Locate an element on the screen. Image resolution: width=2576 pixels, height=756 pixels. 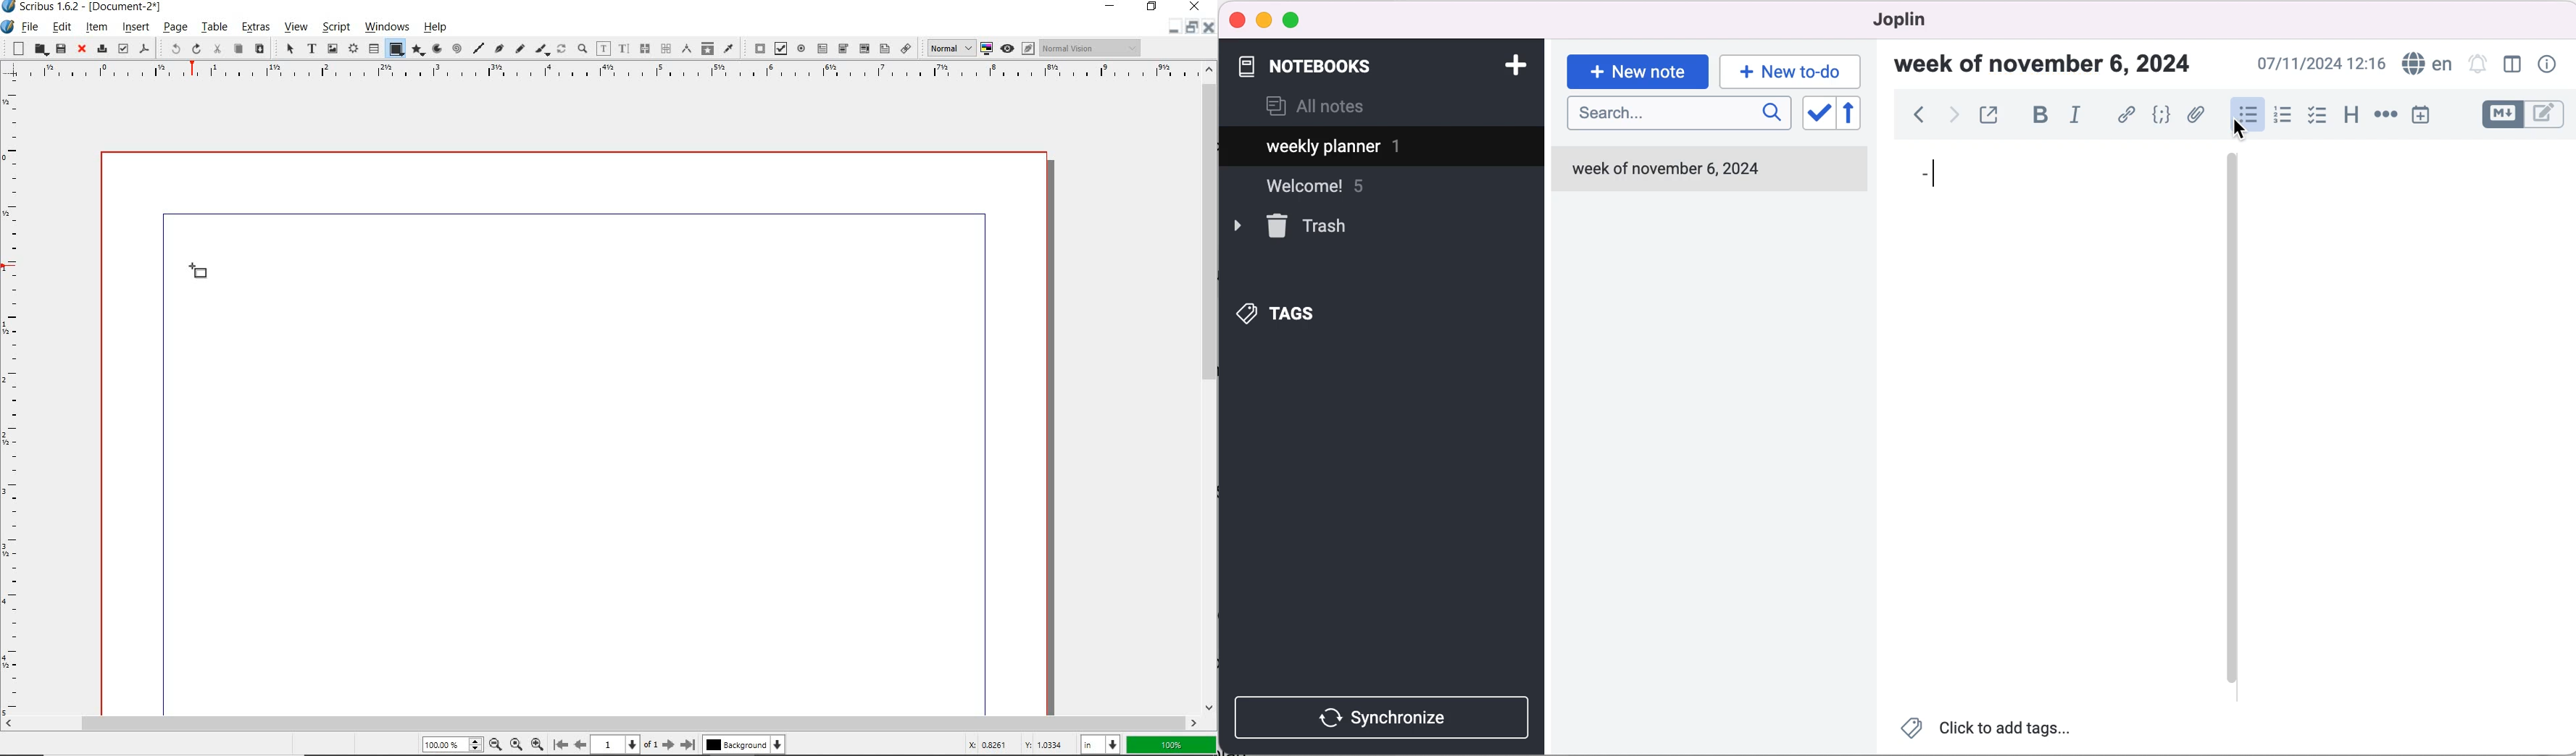
save as pdf is located at coordinates (145, 50).